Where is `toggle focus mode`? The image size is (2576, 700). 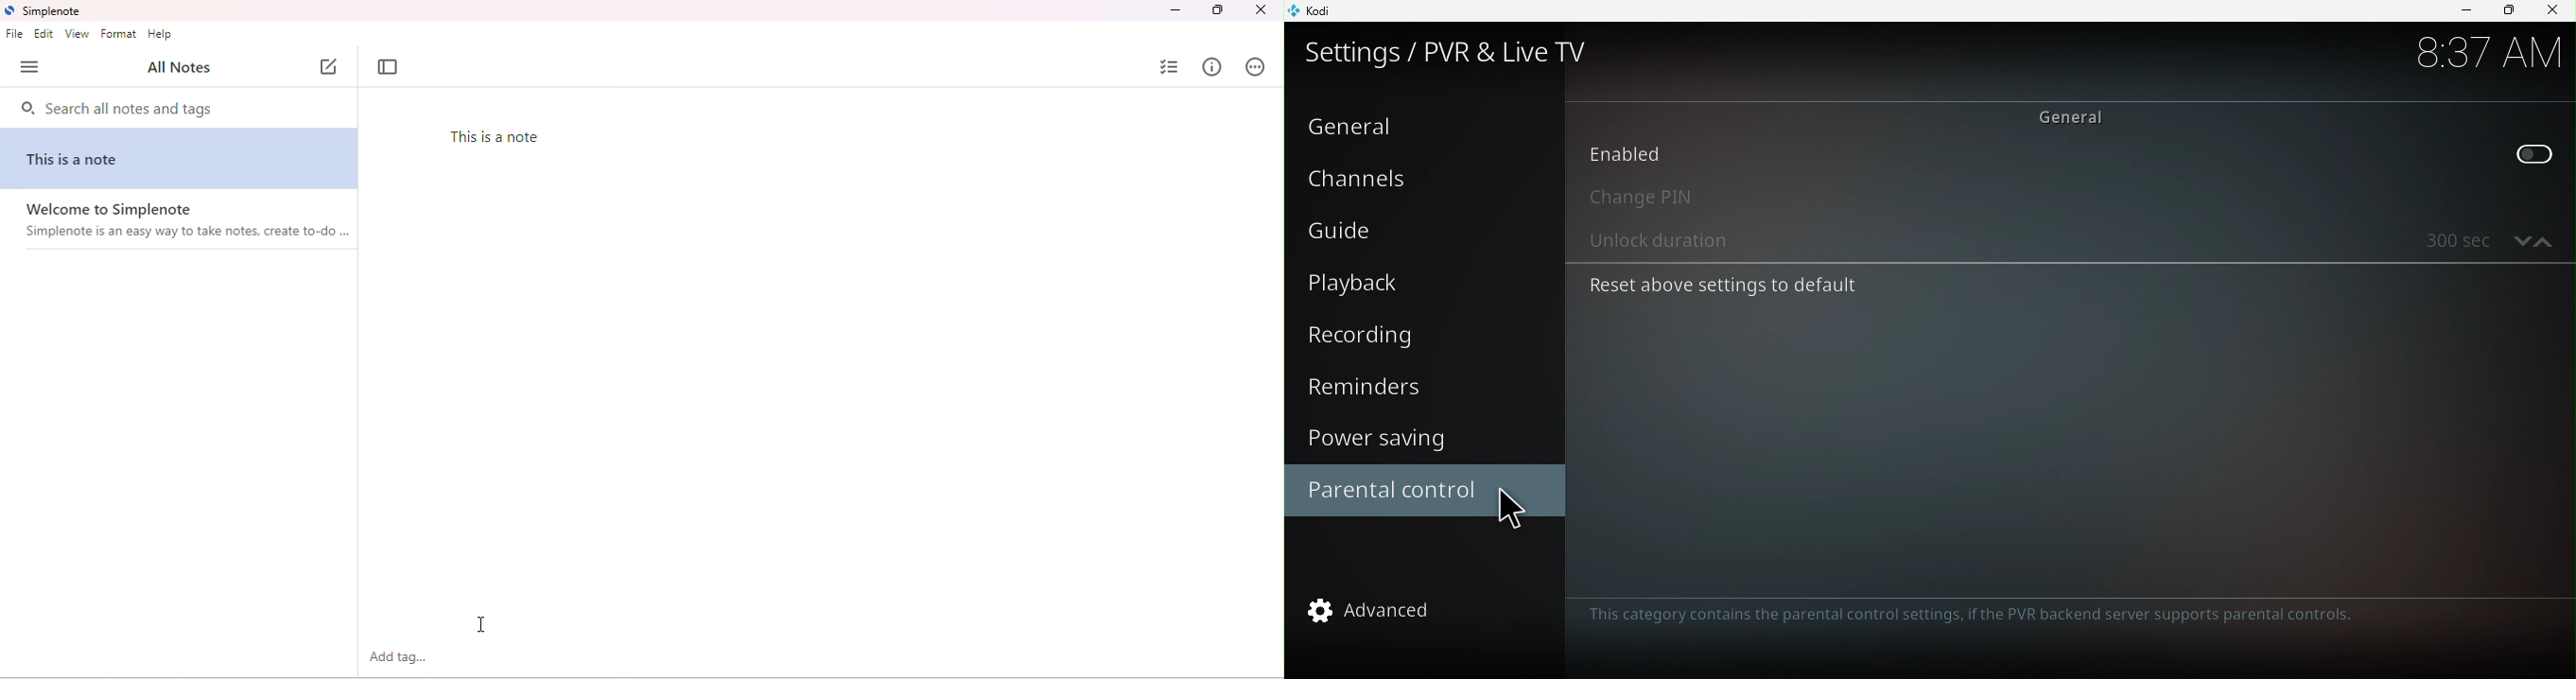
toggle focus mode is located at coordinates (388, 69).